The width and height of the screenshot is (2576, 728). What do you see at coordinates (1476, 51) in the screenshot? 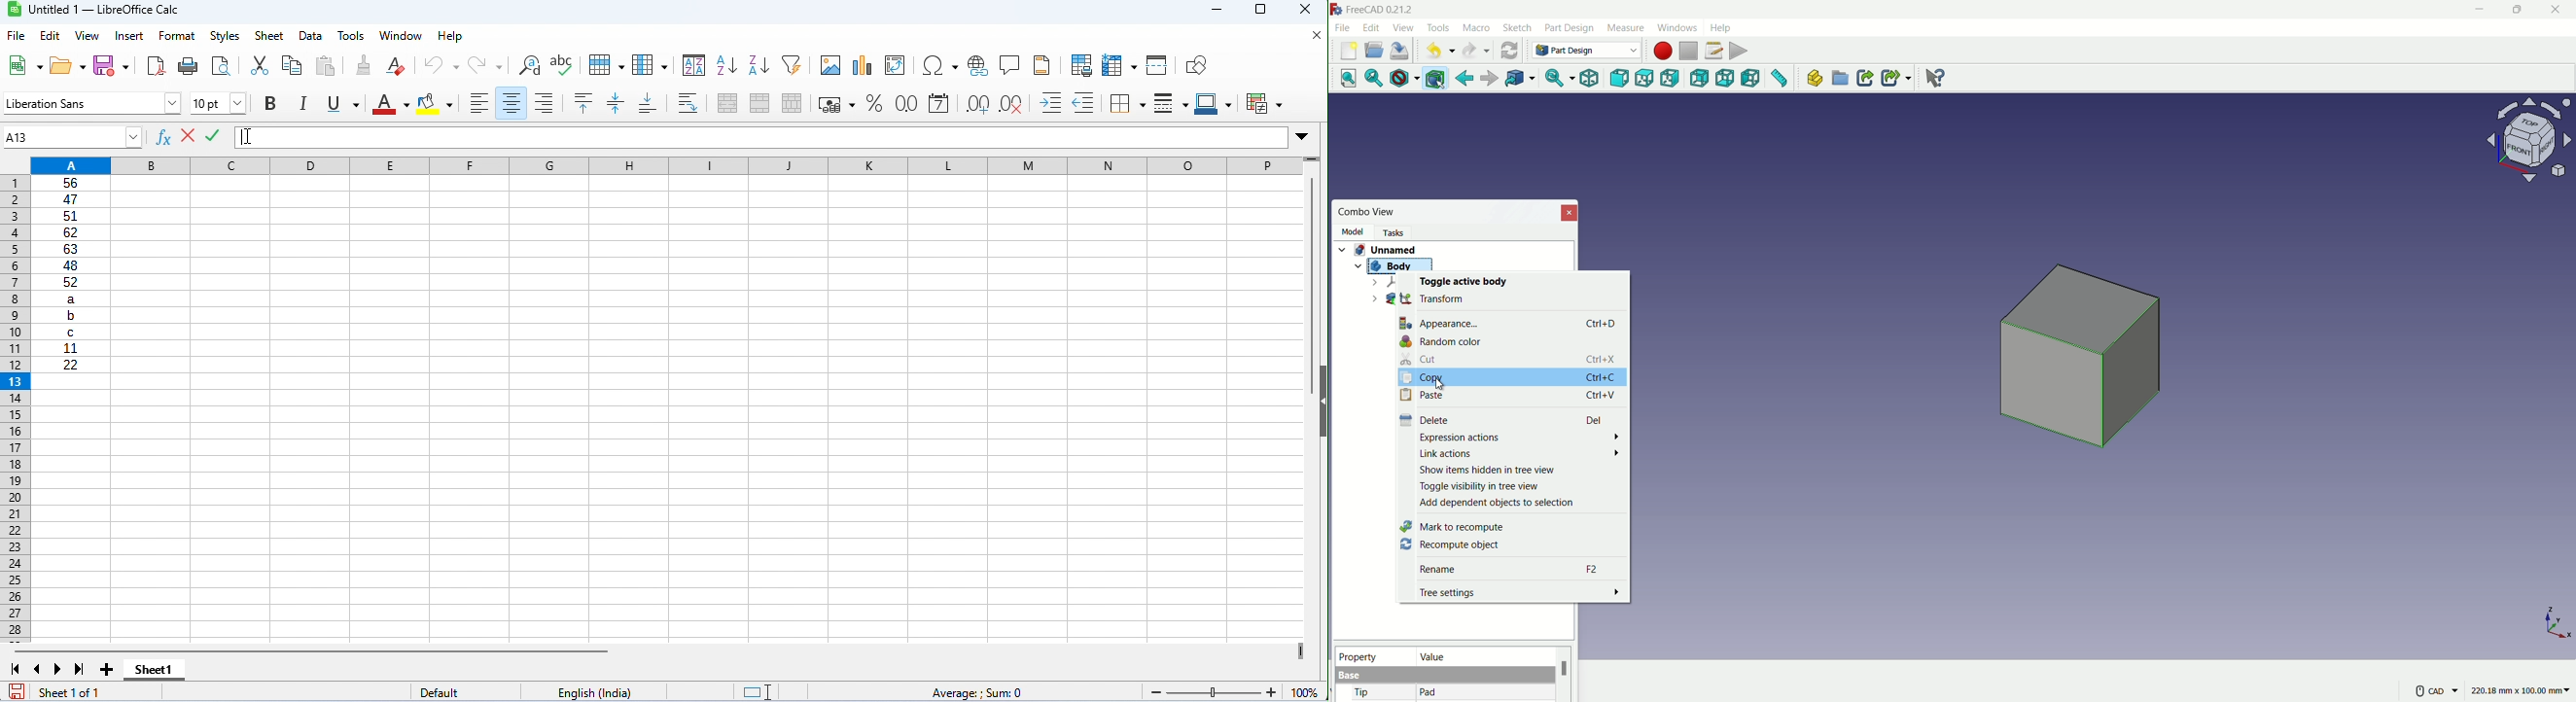
I see `redo` at bounding box center [1476, 51].